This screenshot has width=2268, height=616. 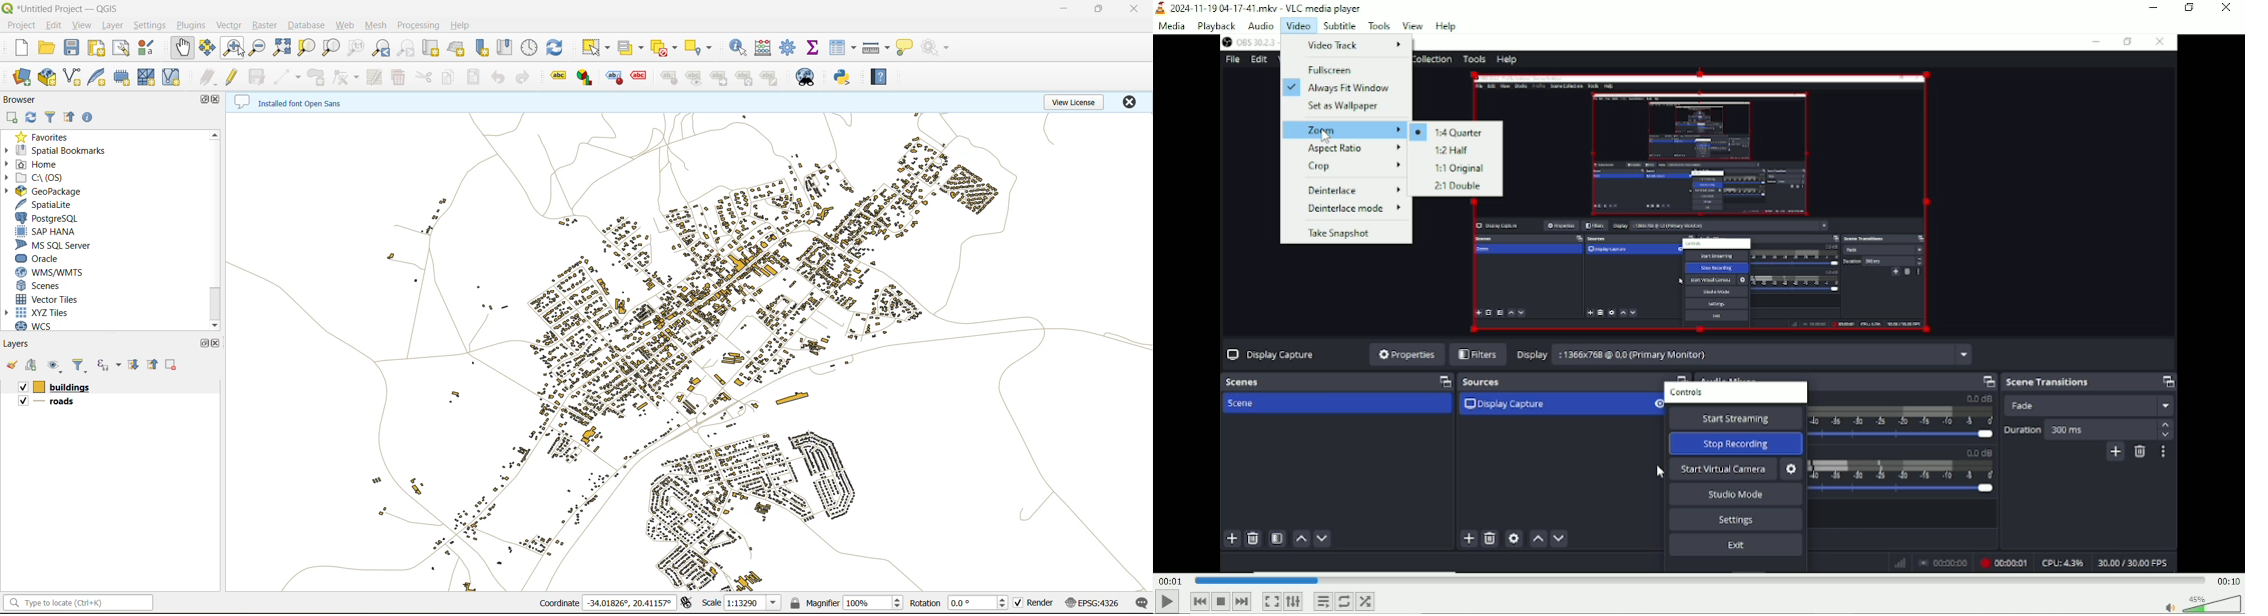 What do you see at coordinates (1332, 70) in the screenshot?
I see `Fullscreen` at bounding box center [1332, 70].